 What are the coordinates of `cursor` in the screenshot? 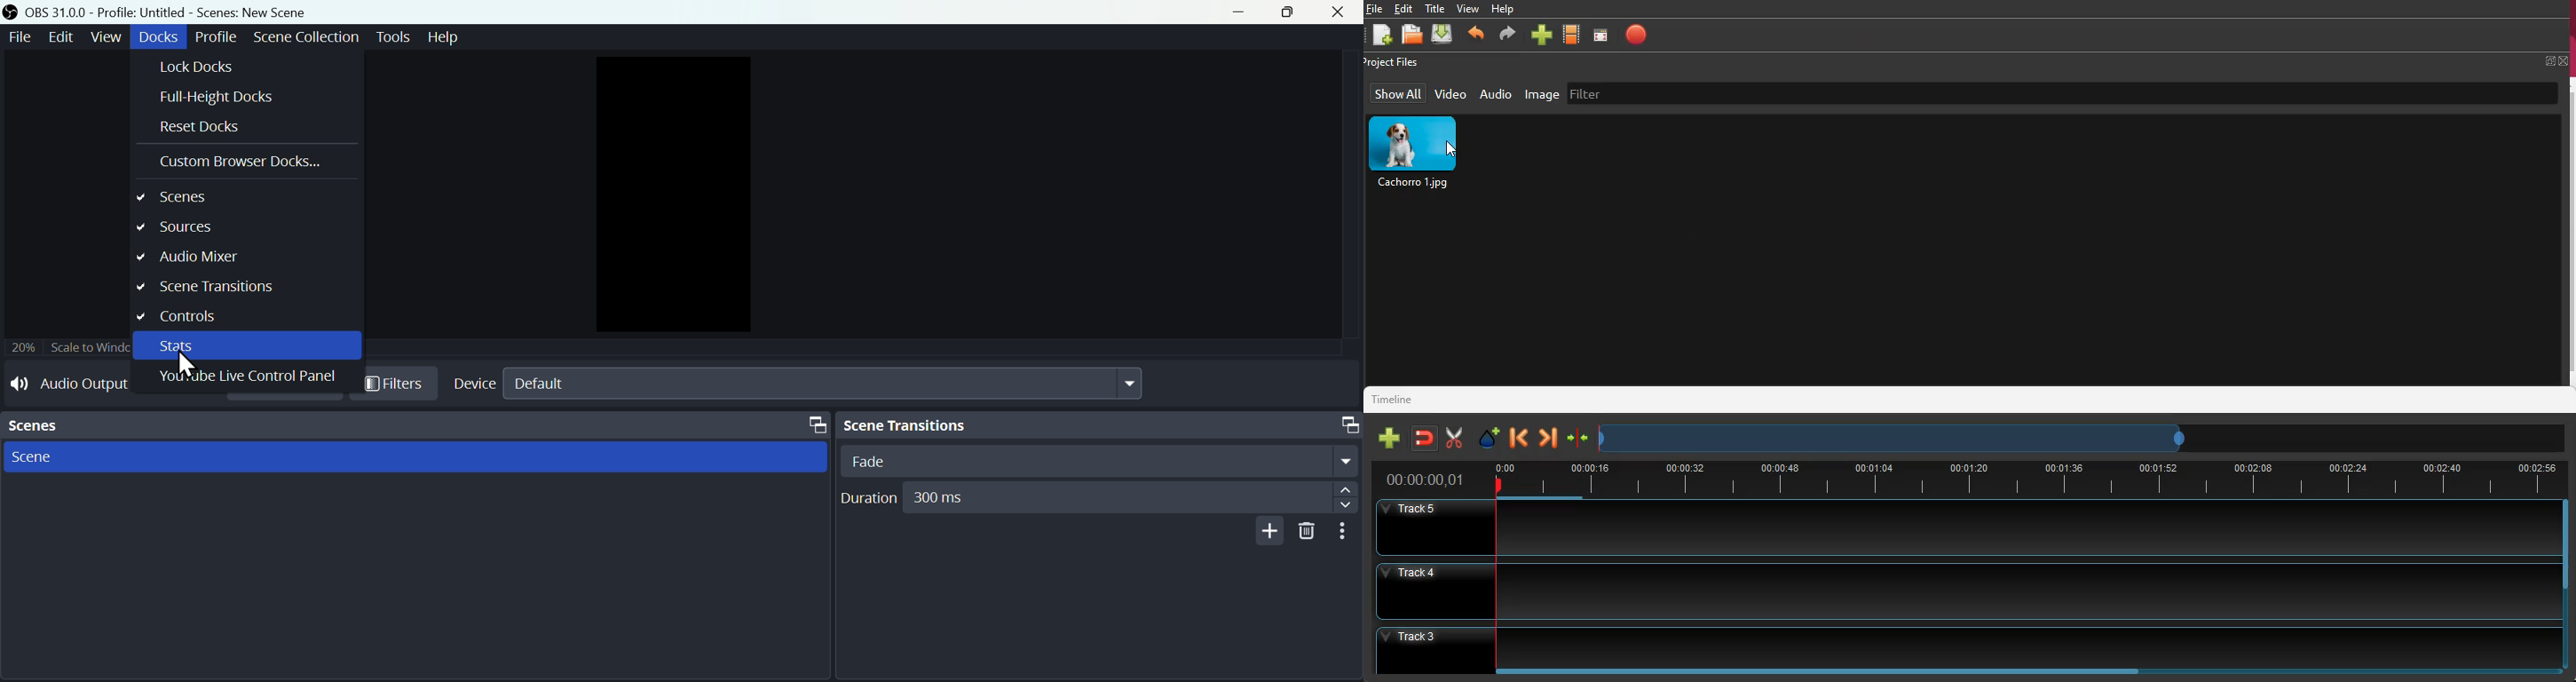 It's located at (183, 368).